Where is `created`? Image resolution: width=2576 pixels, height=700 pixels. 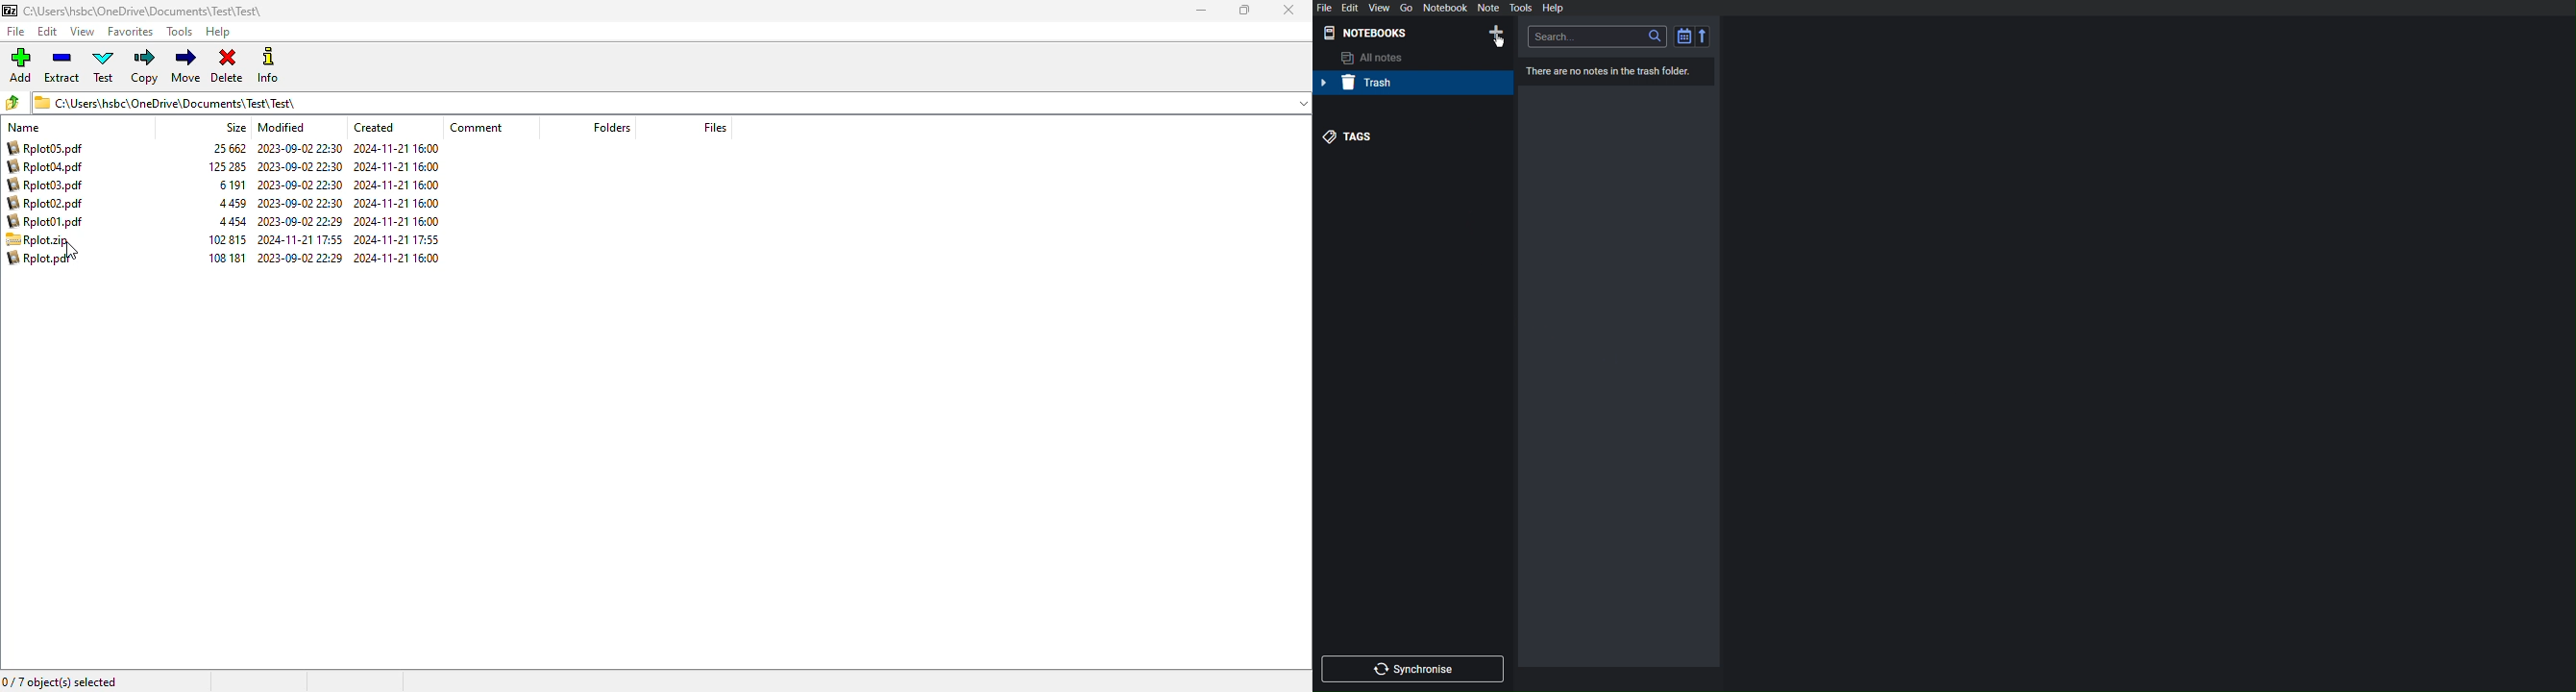
created is located at coordinates (374, 128).